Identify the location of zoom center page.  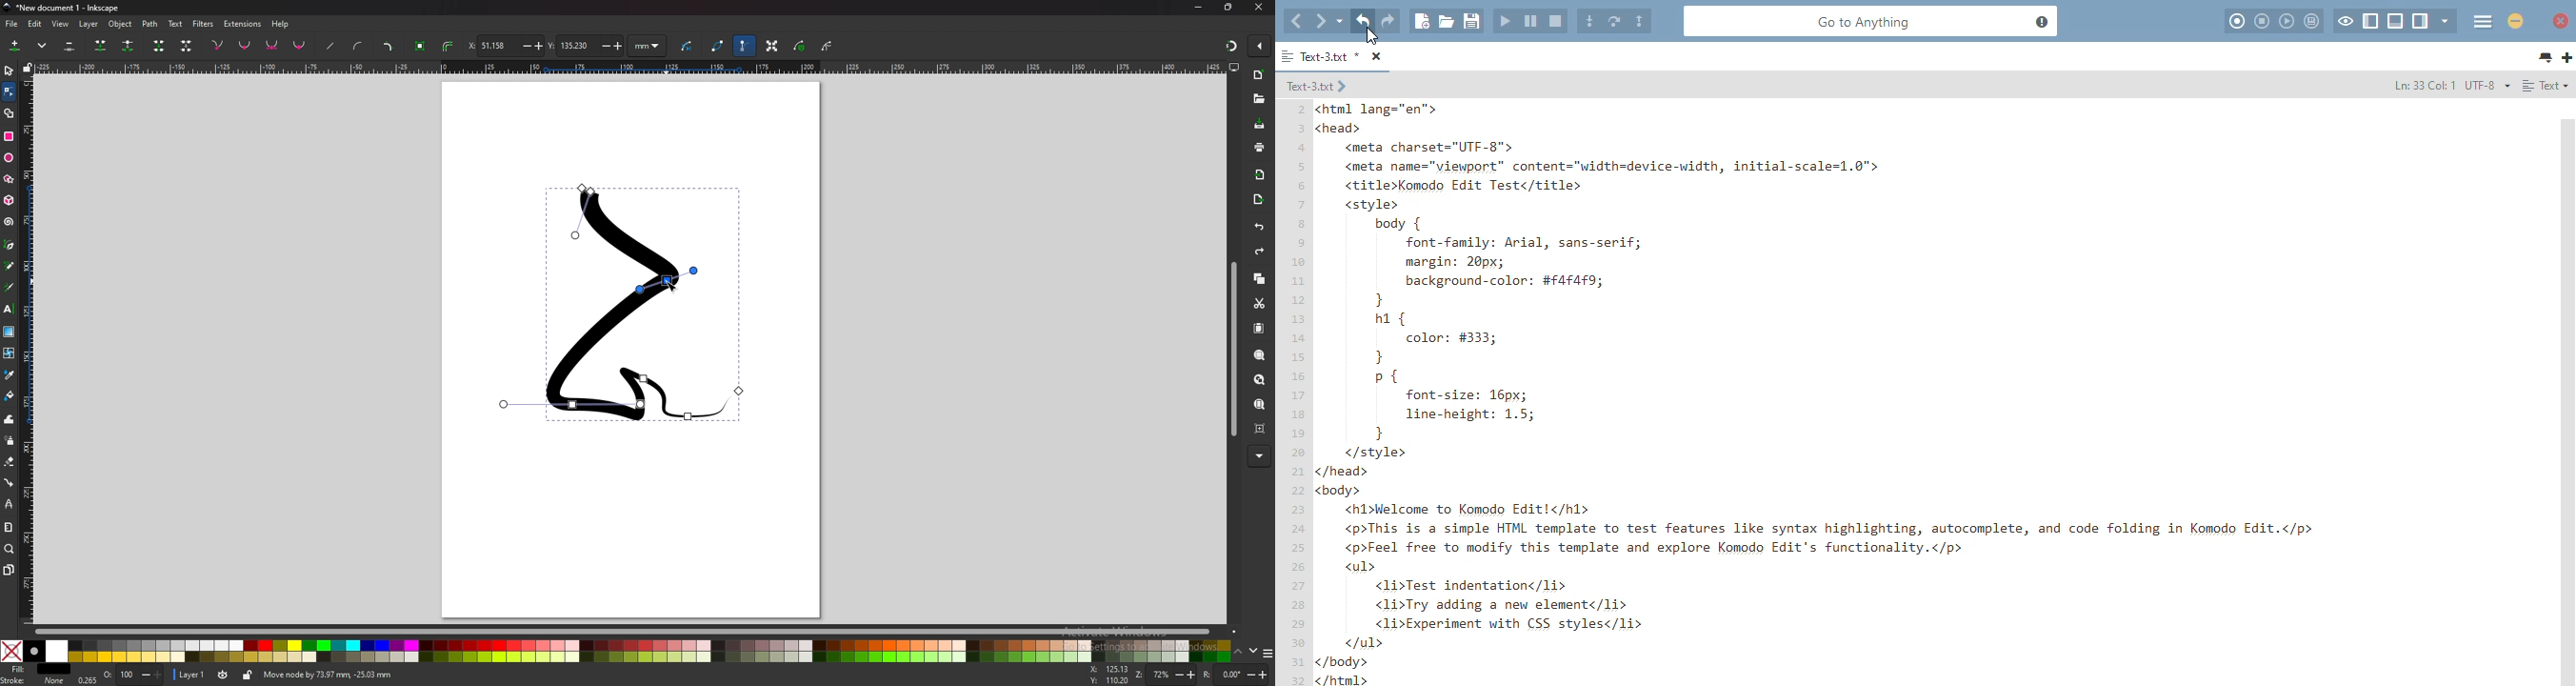
(1260, 428).